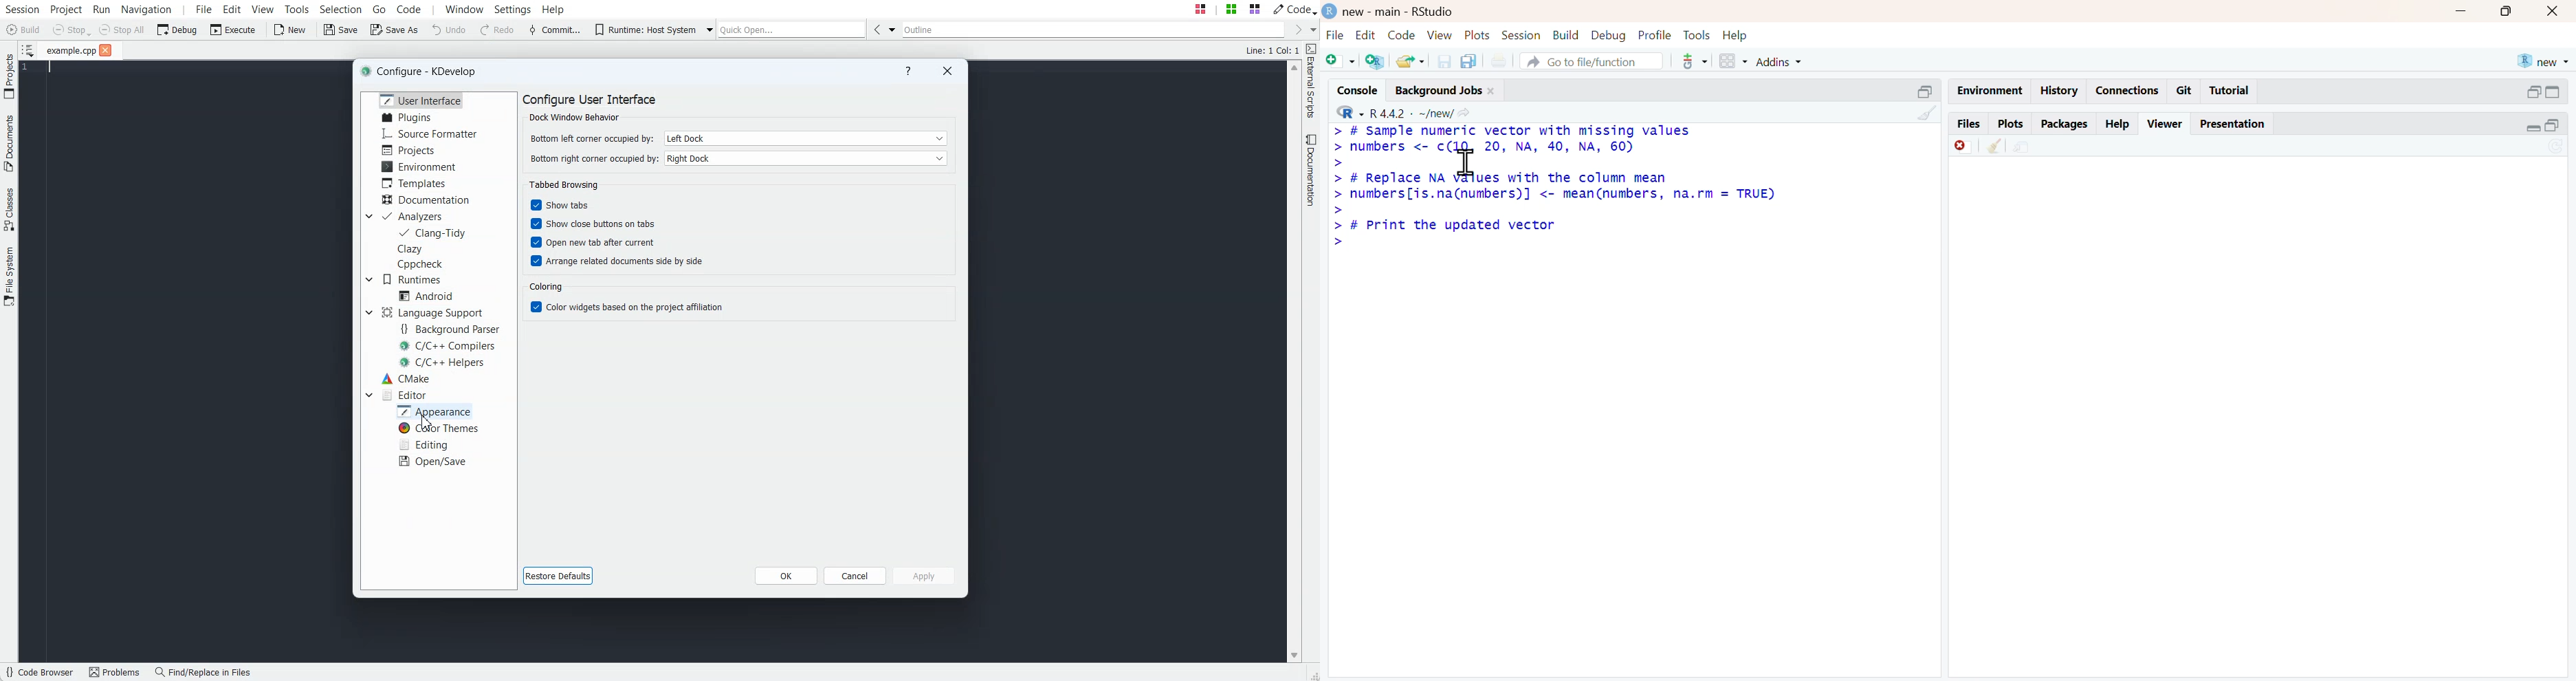 Image resolution: width=2576 pixels, height=700 pixels. I want to click on > # Replace NA values with the column mean

> numbers[is.na(numbers)] <- mean(numbers, na.rm = TRUE)
>

> # Print the updated vector

>, so click(1556, 211).